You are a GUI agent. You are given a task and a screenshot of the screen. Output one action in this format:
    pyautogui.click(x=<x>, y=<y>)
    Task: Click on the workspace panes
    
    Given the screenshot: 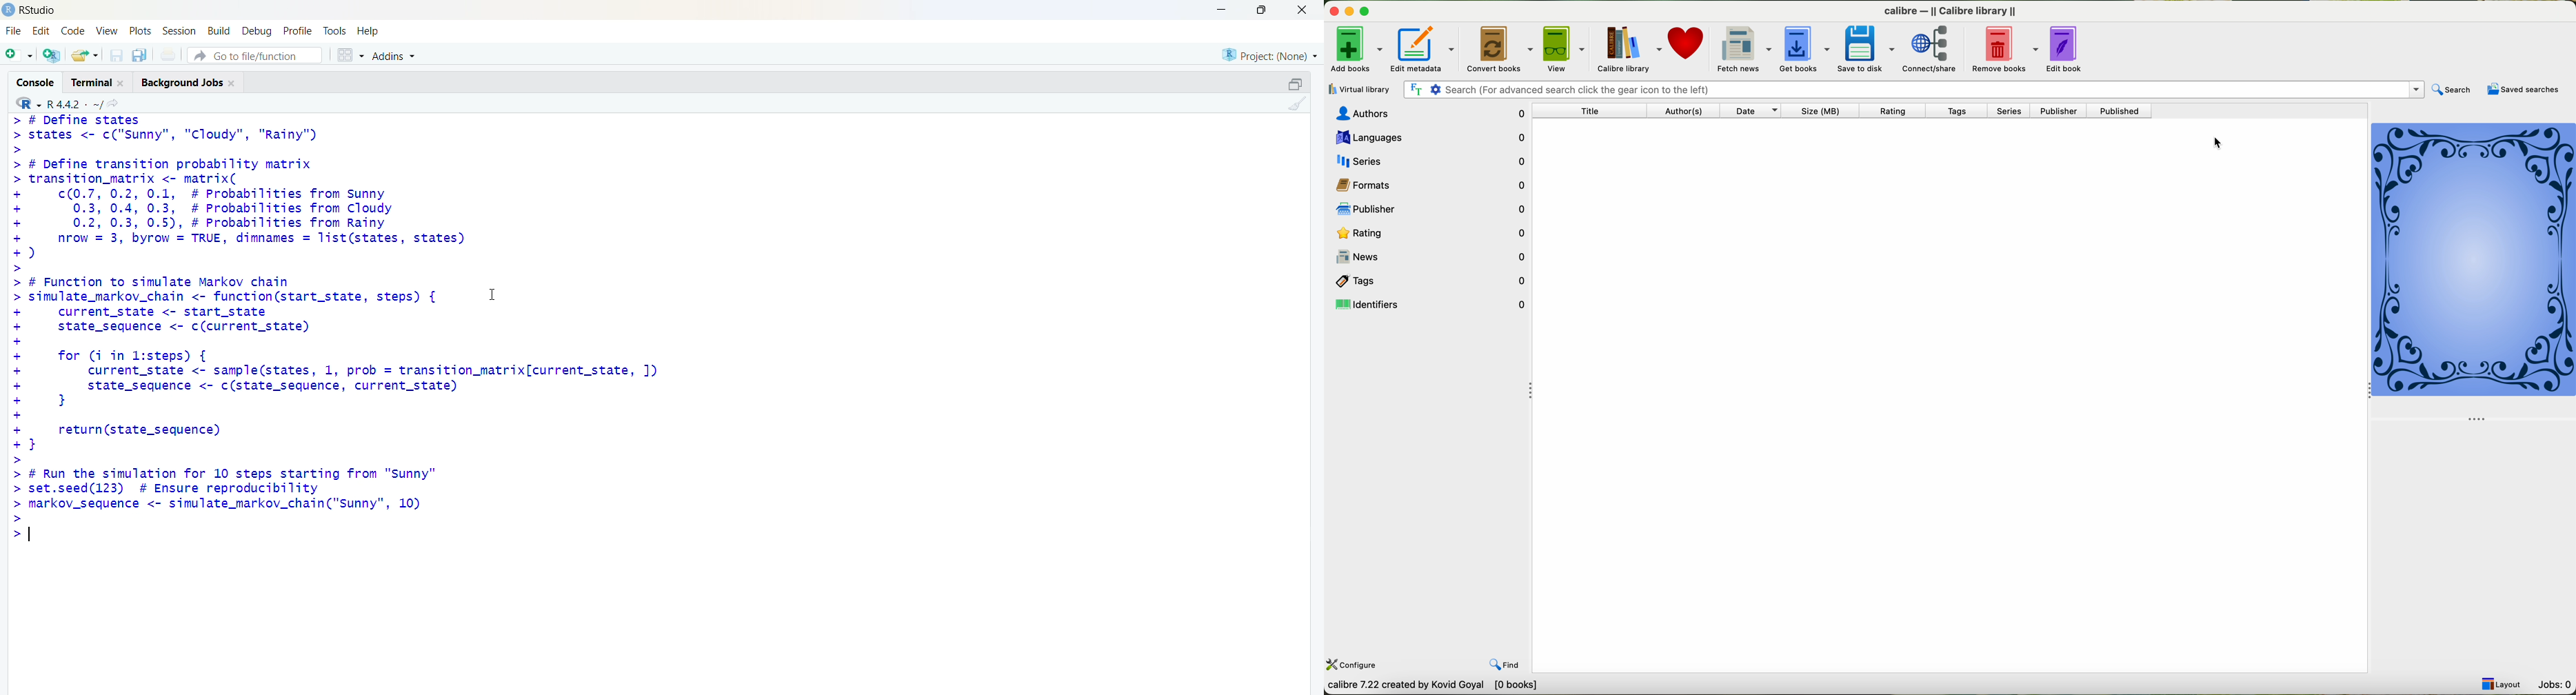 What is the action you would take?
    pyautogui.click(x=350, y=57)
    